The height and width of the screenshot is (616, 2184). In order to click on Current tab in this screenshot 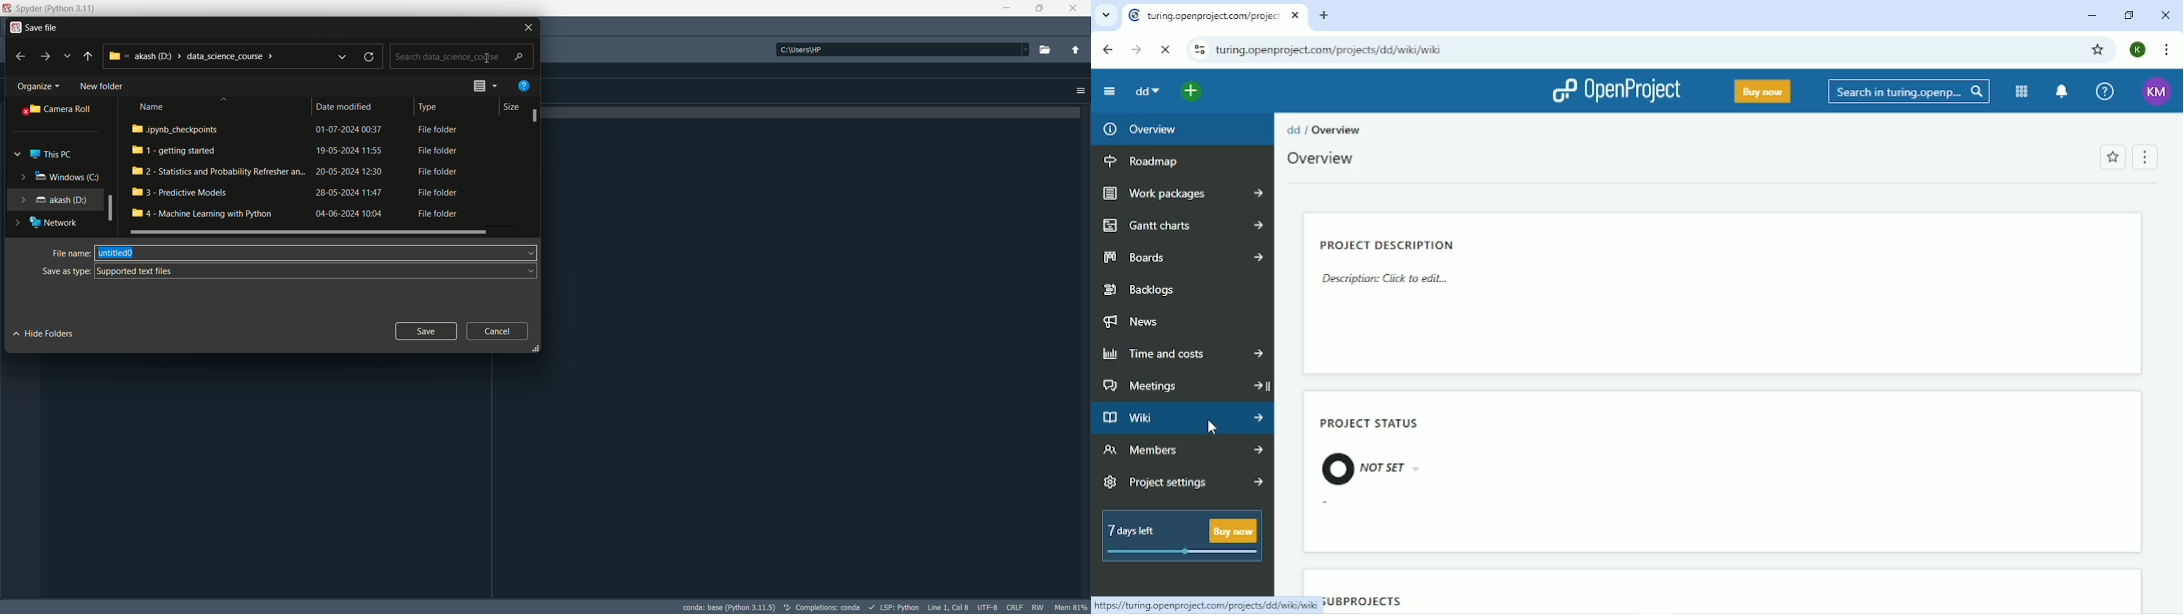, I will do `click(1214, 16)`.